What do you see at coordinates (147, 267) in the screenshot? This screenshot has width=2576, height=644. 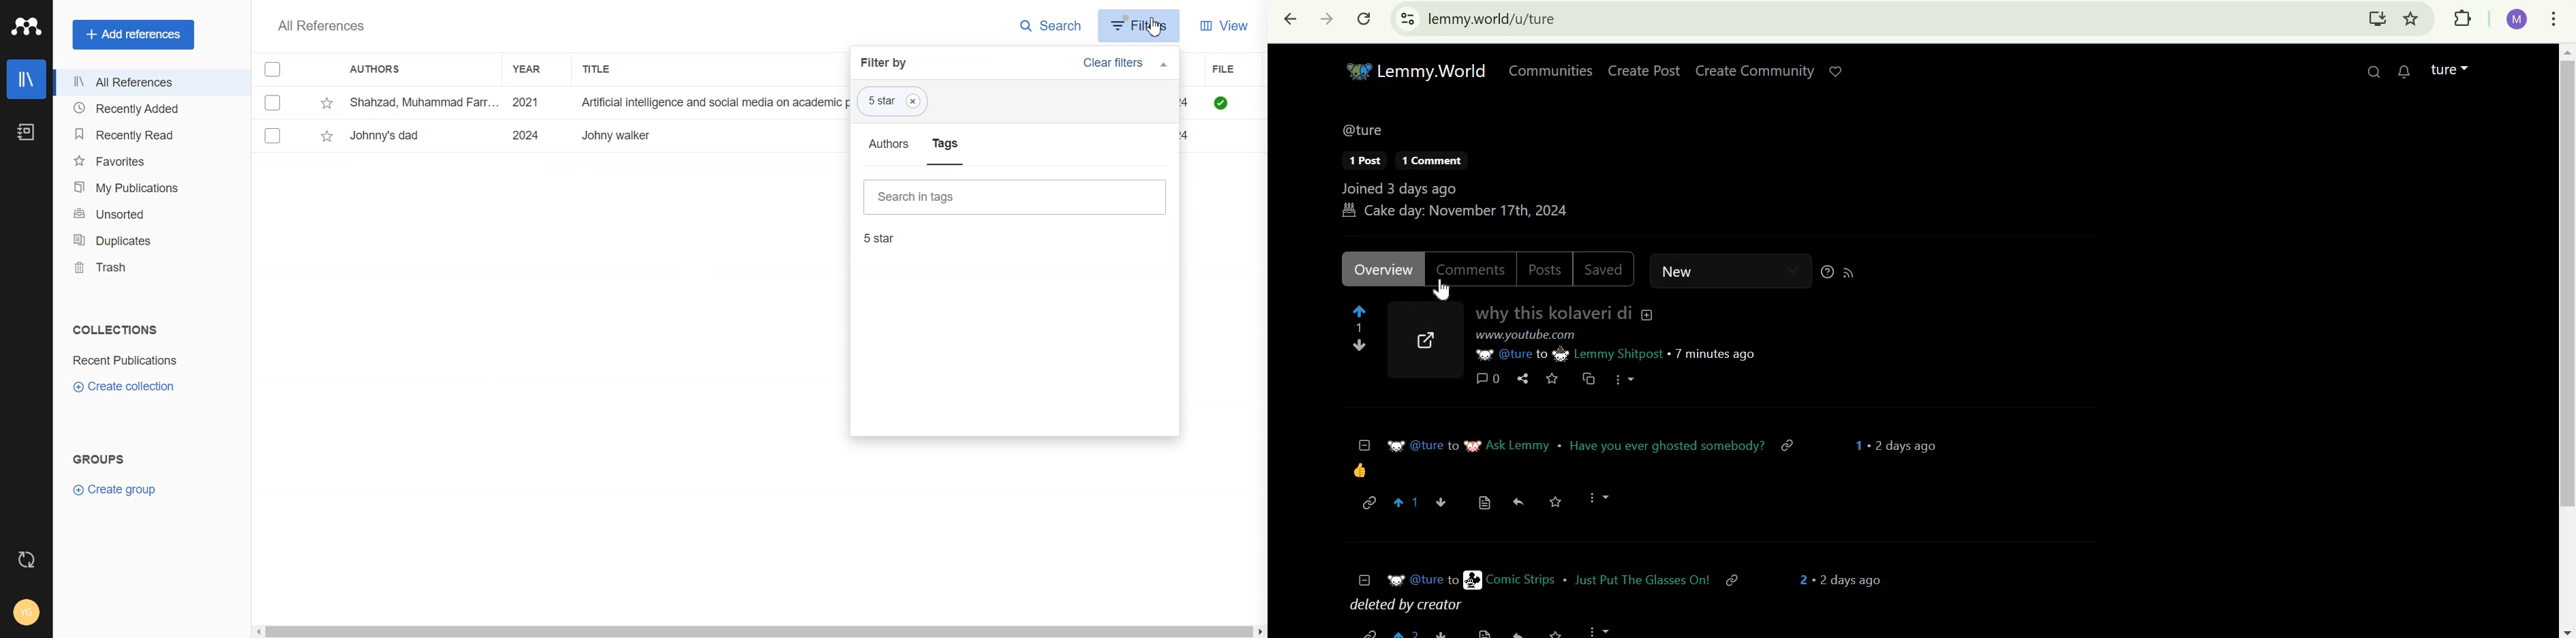 I see `Trash` at bounding box center [147, 267].